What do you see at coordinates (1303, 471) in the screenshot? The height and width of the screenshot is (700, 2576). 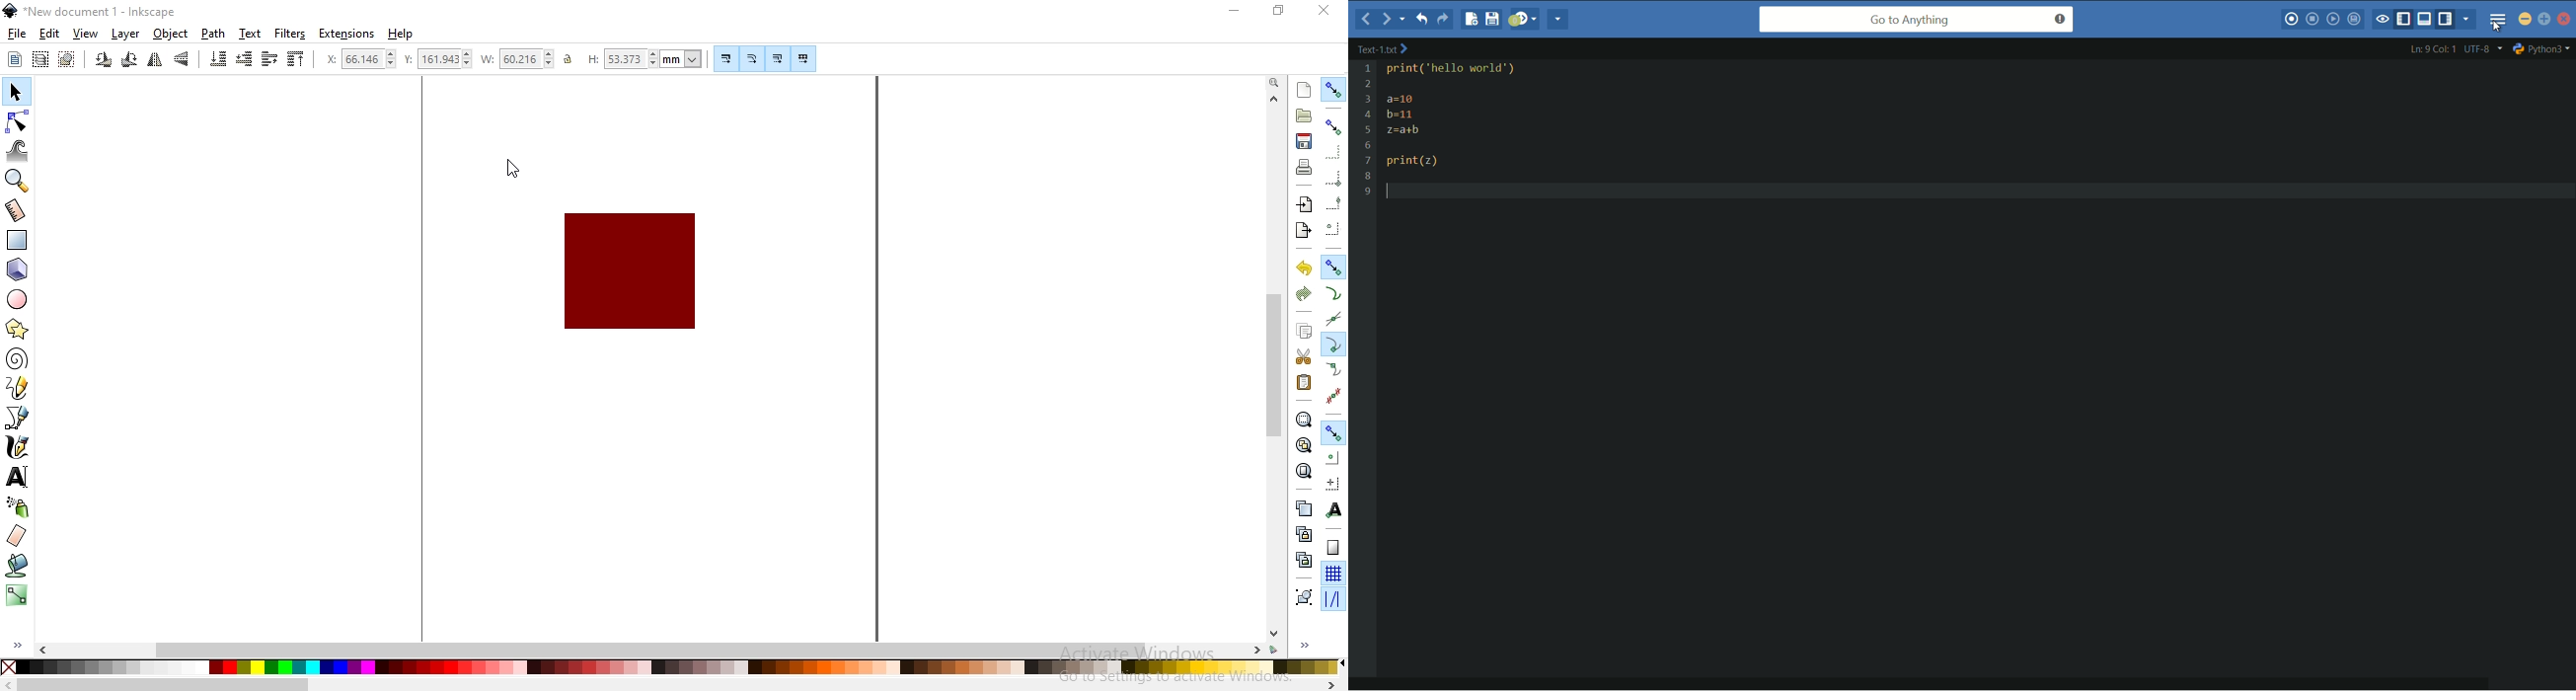 I see `zoom to fit page` at bounding box center [1303, 471].